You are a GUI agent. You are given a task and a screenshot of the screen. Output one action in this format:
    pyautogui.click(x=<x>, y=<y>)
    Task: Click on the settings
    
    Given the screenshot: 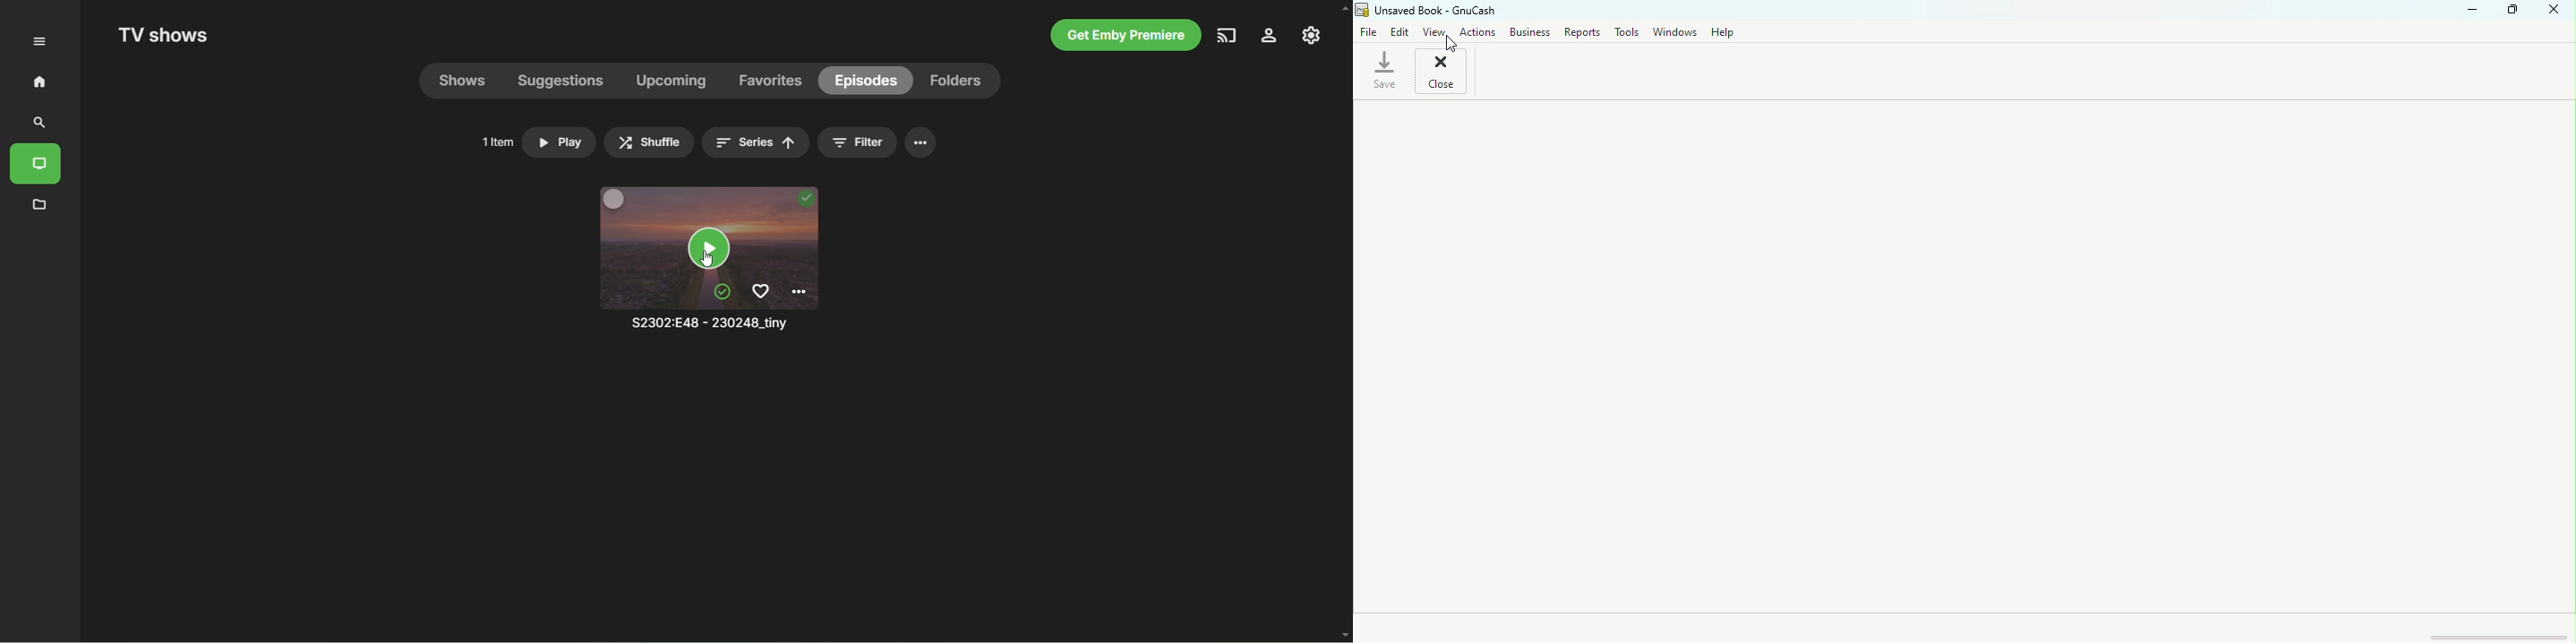 What is the action you would take?
    pyautogui.click(x=921, y=142)
    